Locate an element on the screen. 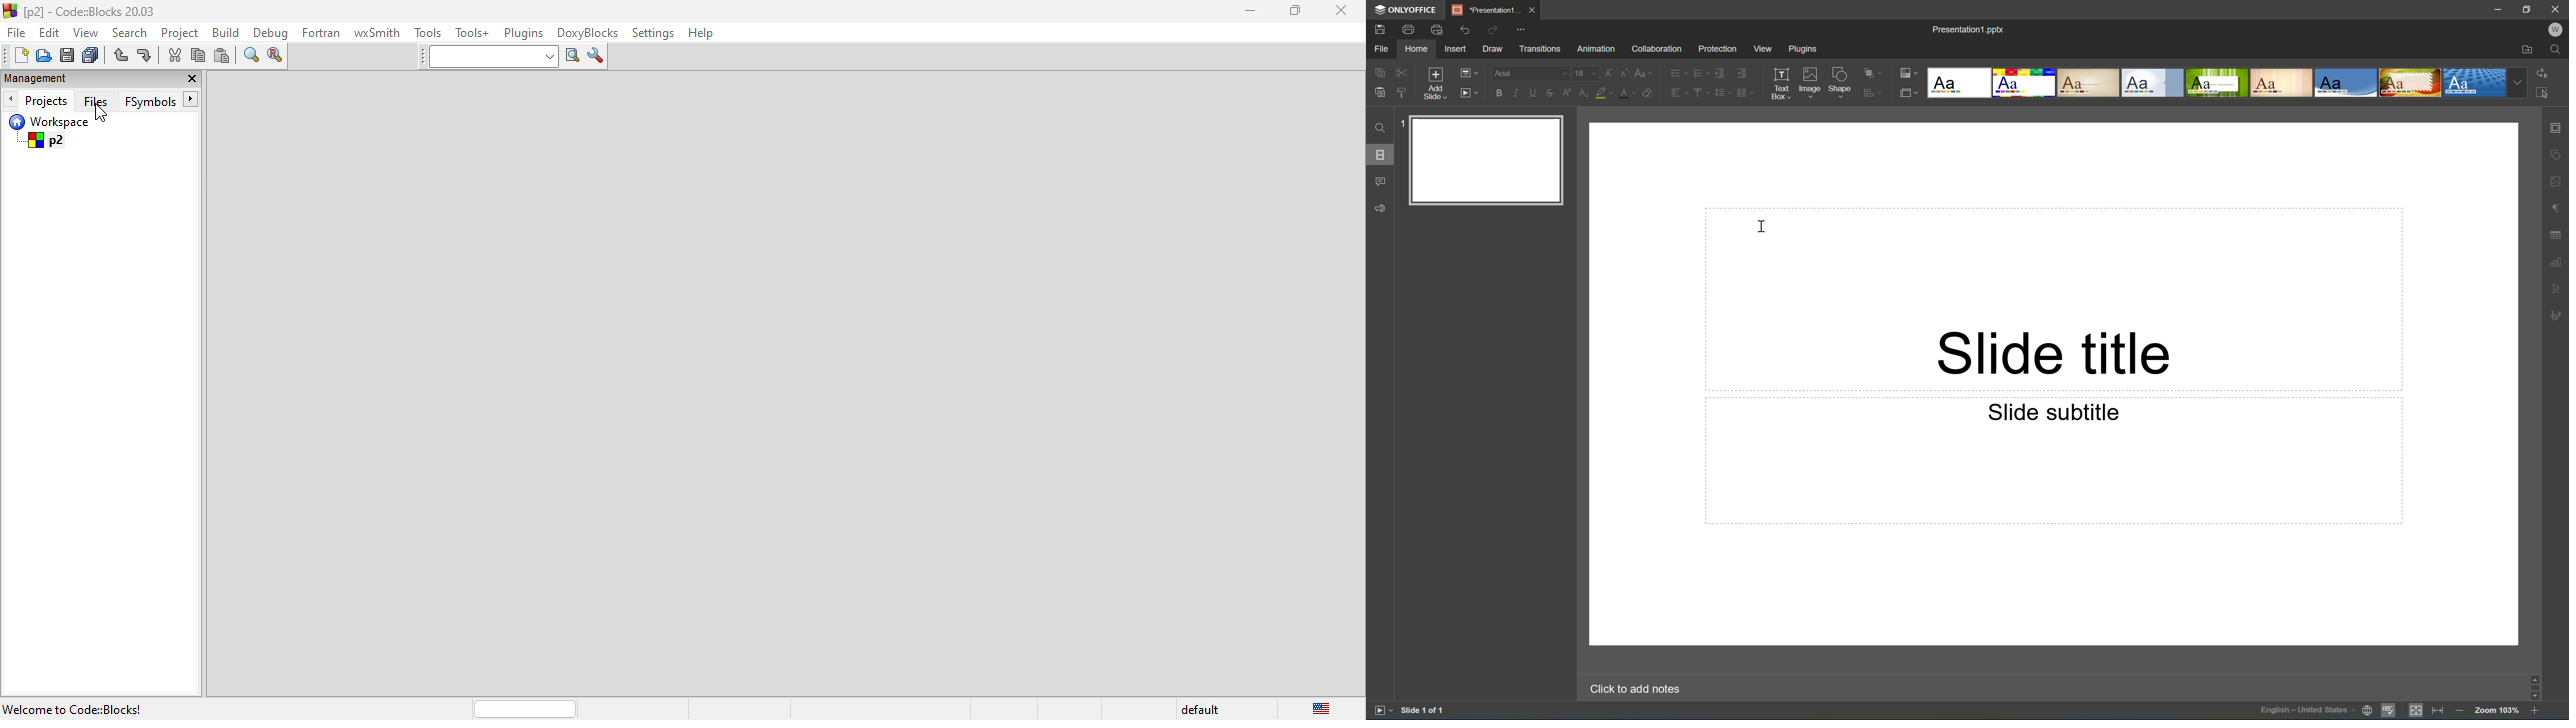  Image is located at coordinates (1811, 81).